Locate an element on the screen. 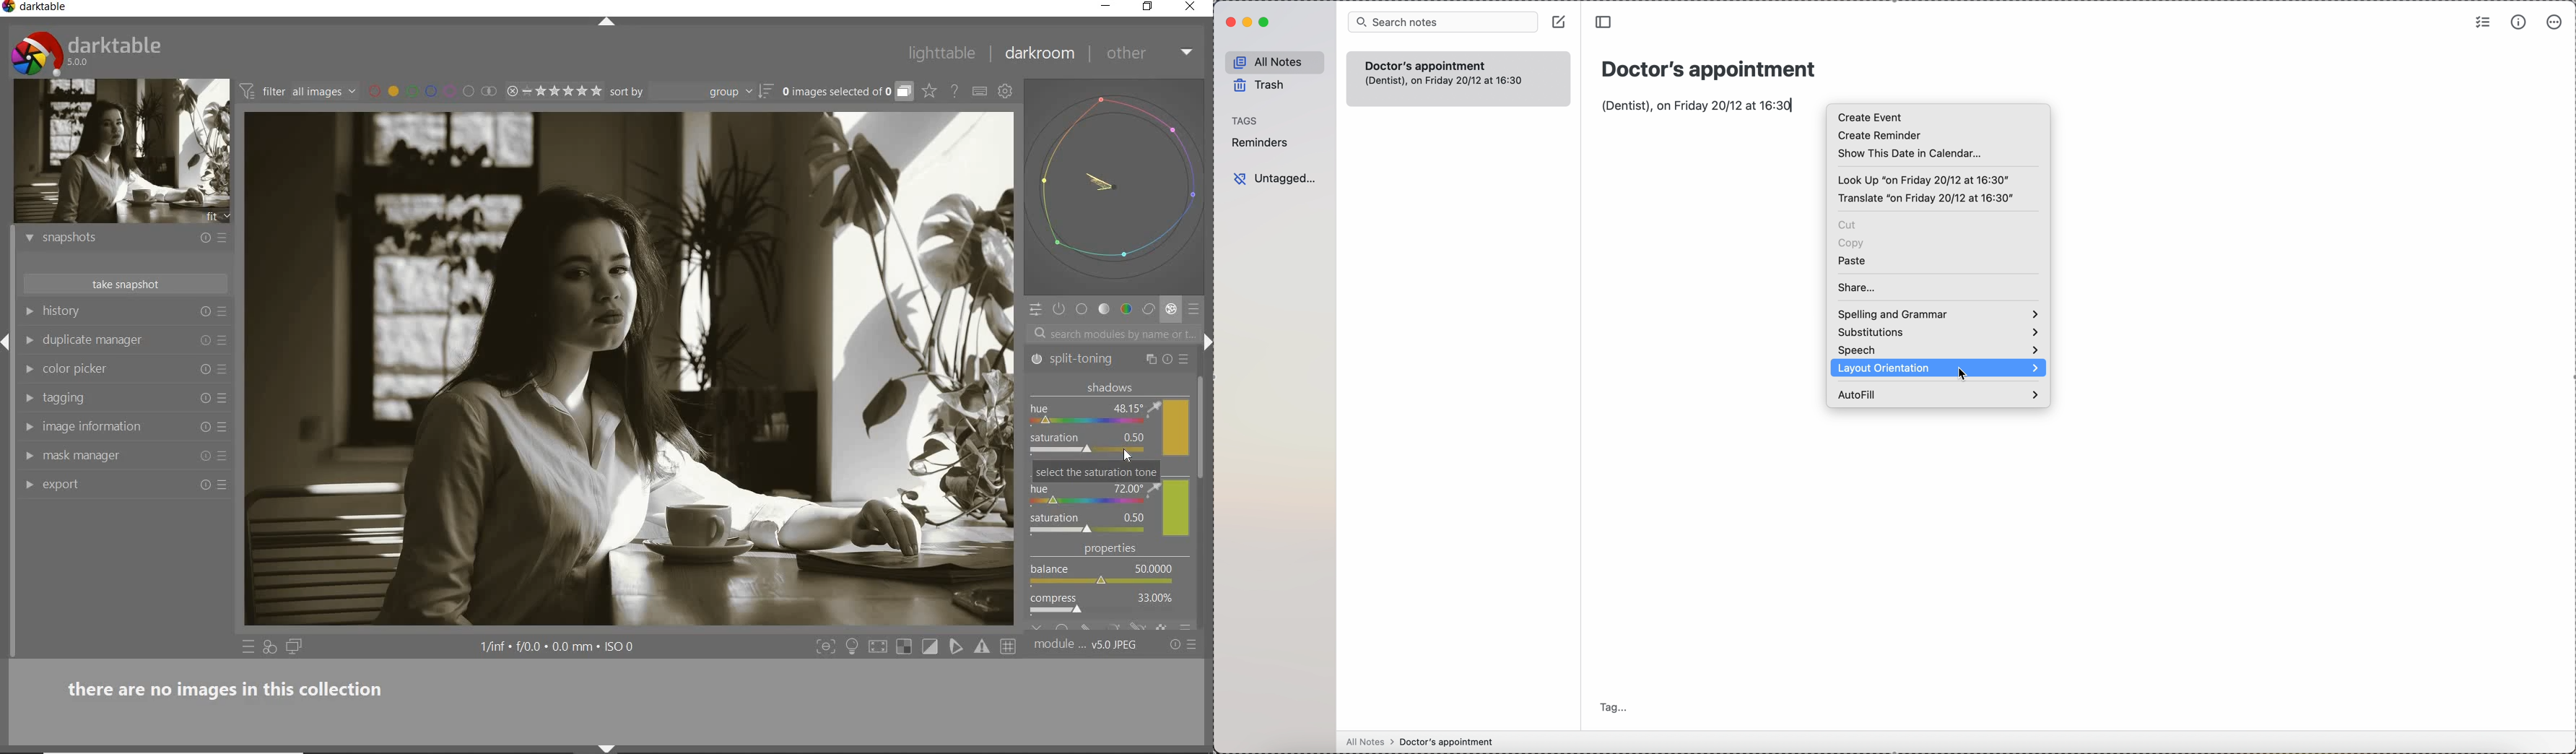 Image resolution: width=2576 pixels, height=756 pixels. export is located at coordinates (116, 483).